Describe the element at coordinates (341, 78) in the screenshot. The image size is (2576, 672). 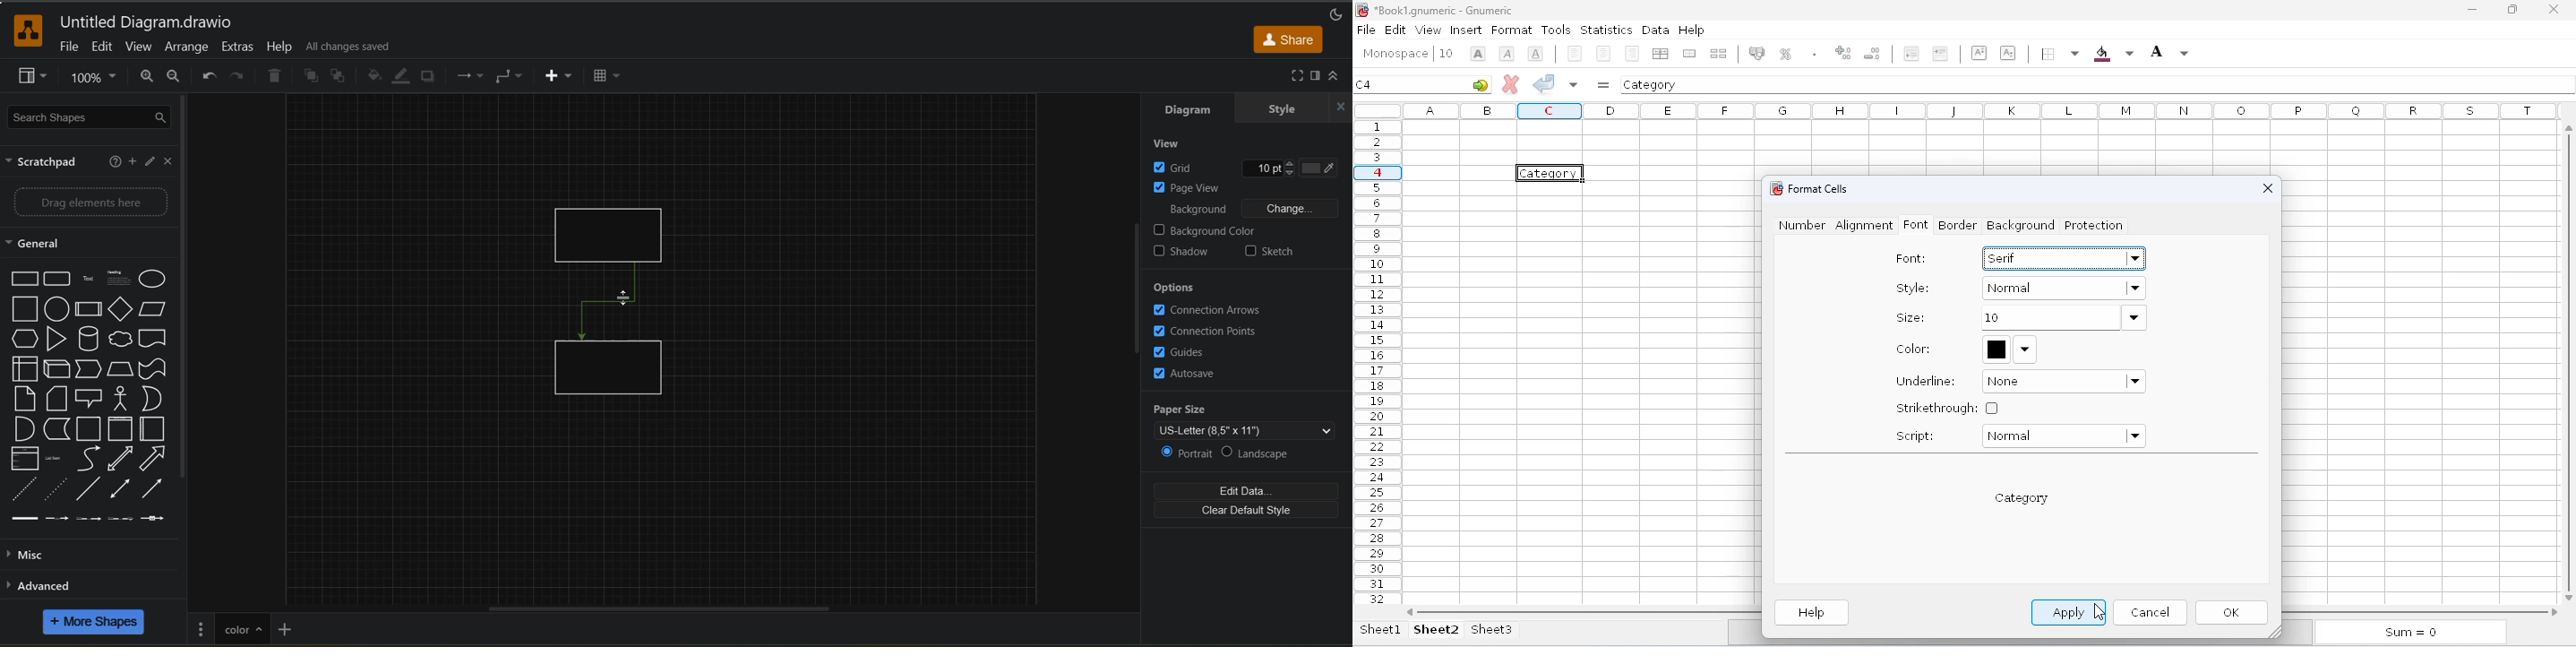
I see `to back` at that location.